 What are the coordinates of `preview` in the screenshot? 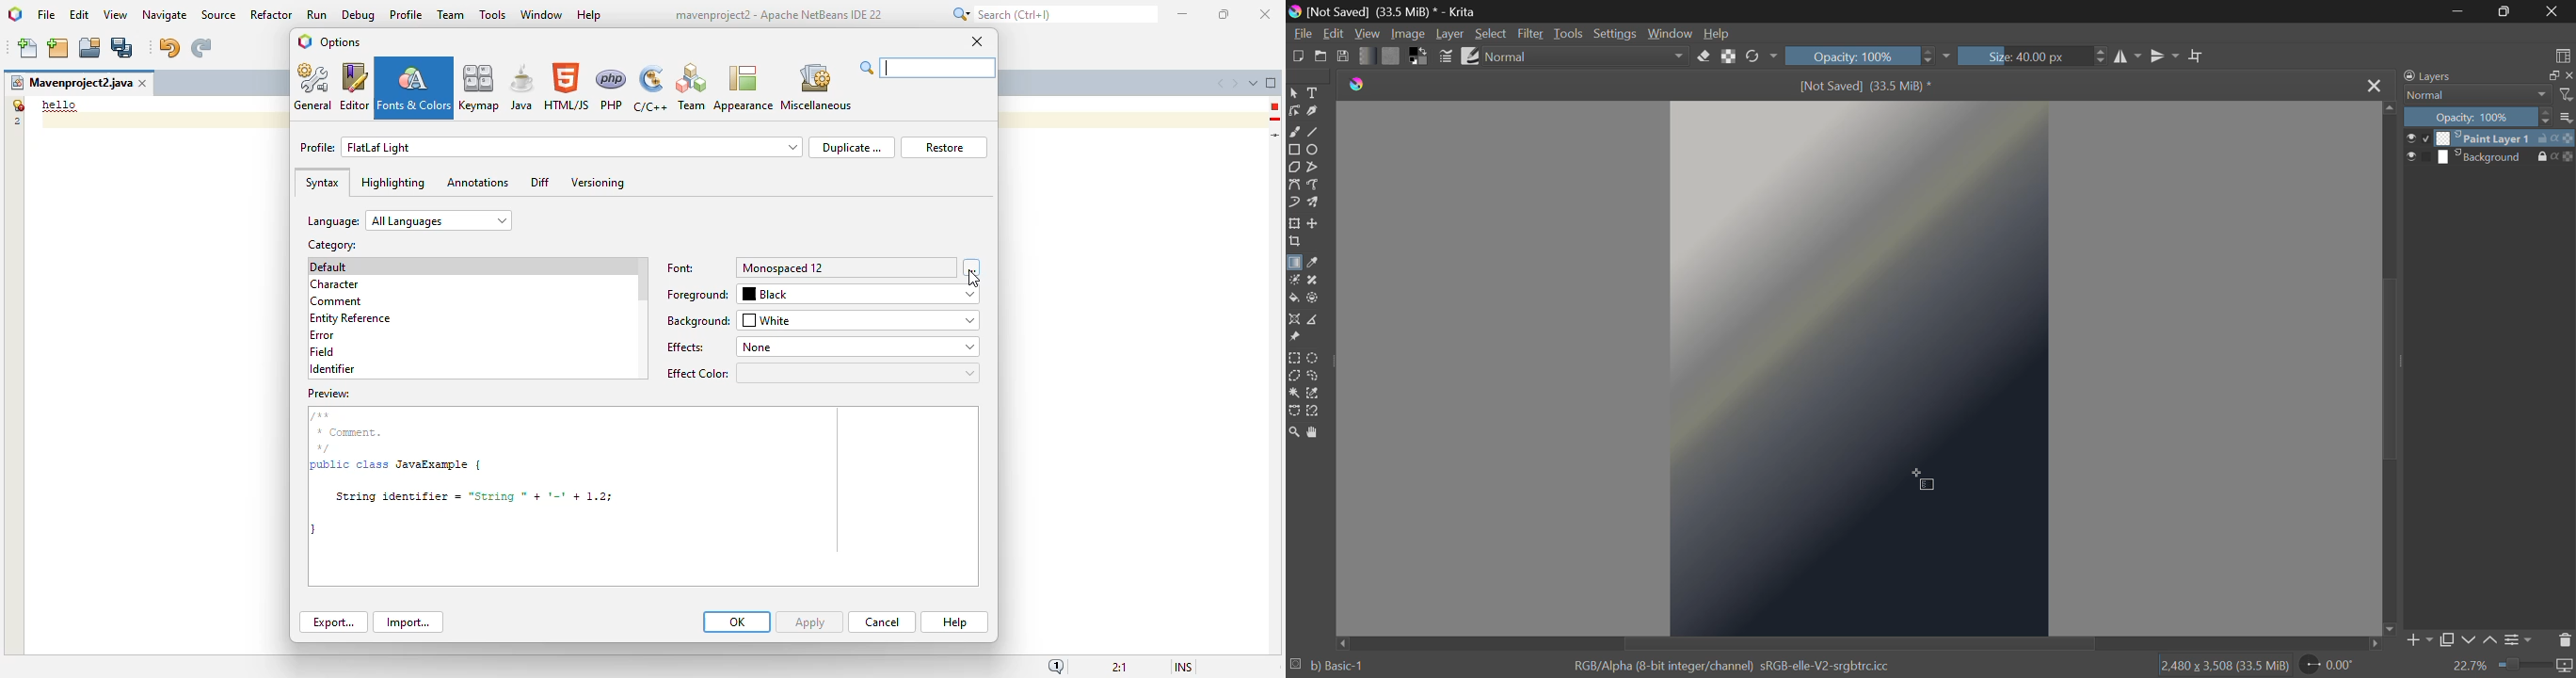 It's located at (2416, 159).